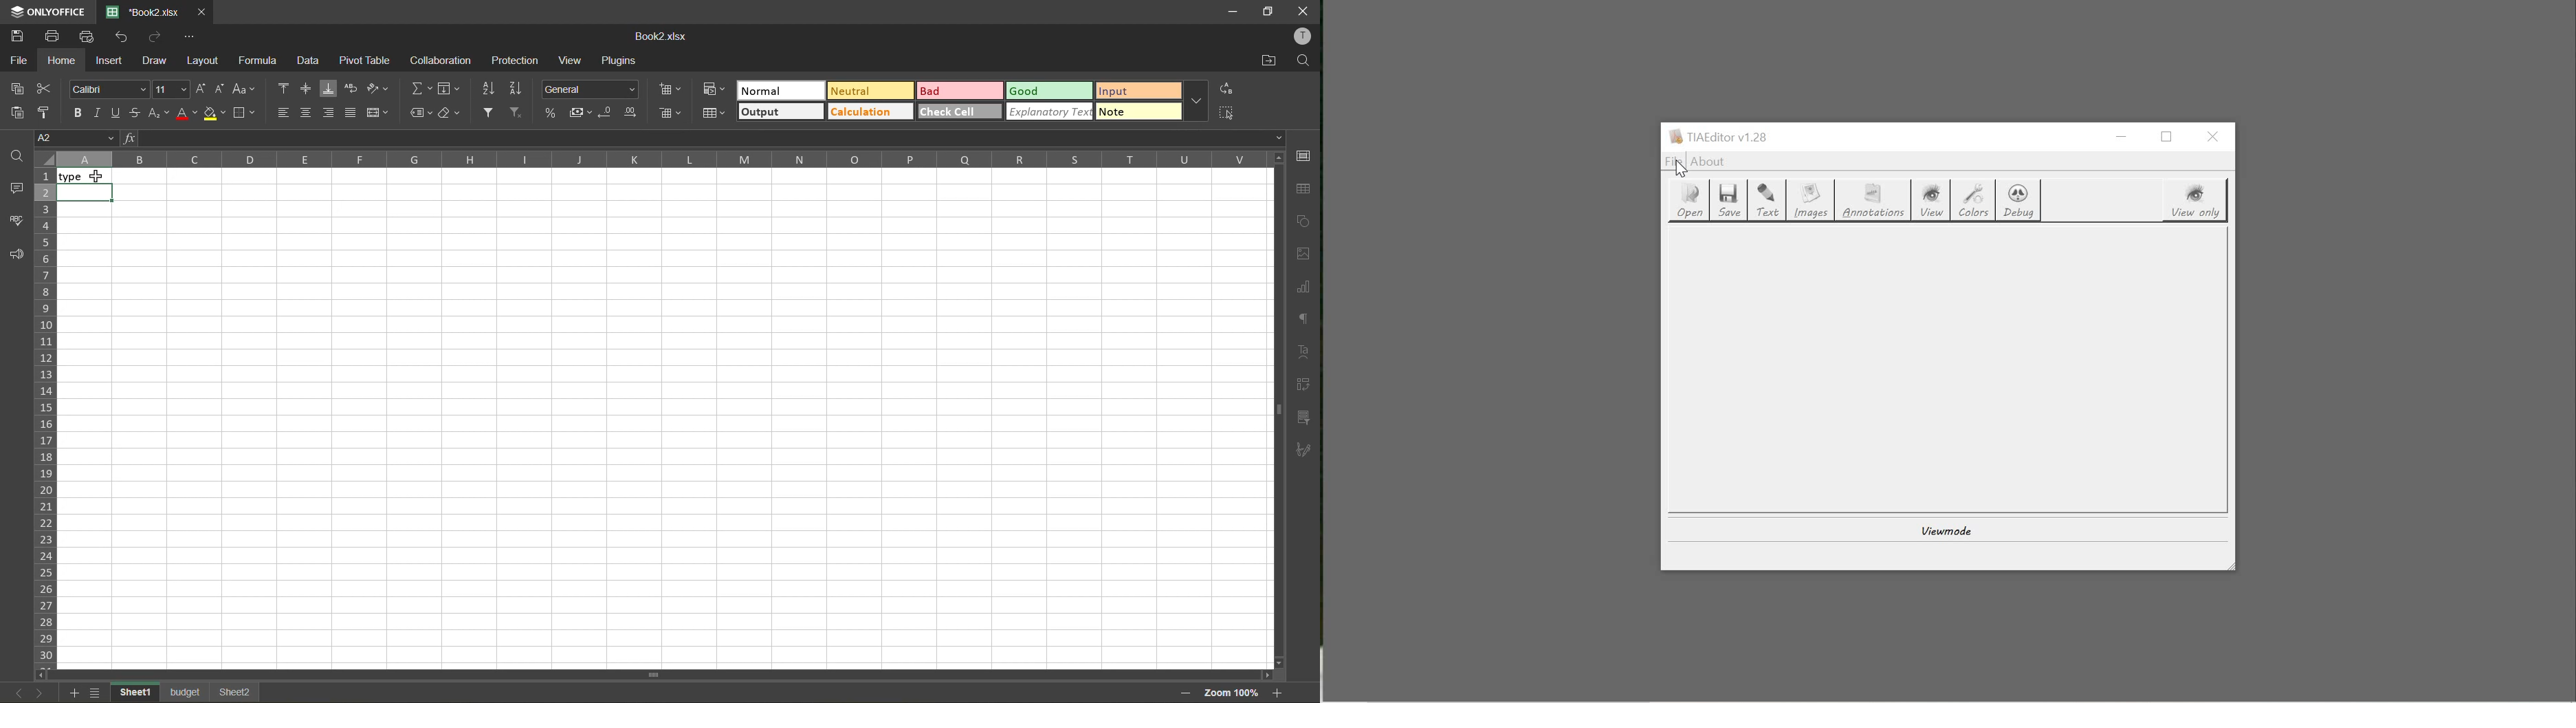 This screenshot has height=728, width=2576. Describe the element at coordinates (668, 114) in the screenshot. I see `delete cells` at that location.